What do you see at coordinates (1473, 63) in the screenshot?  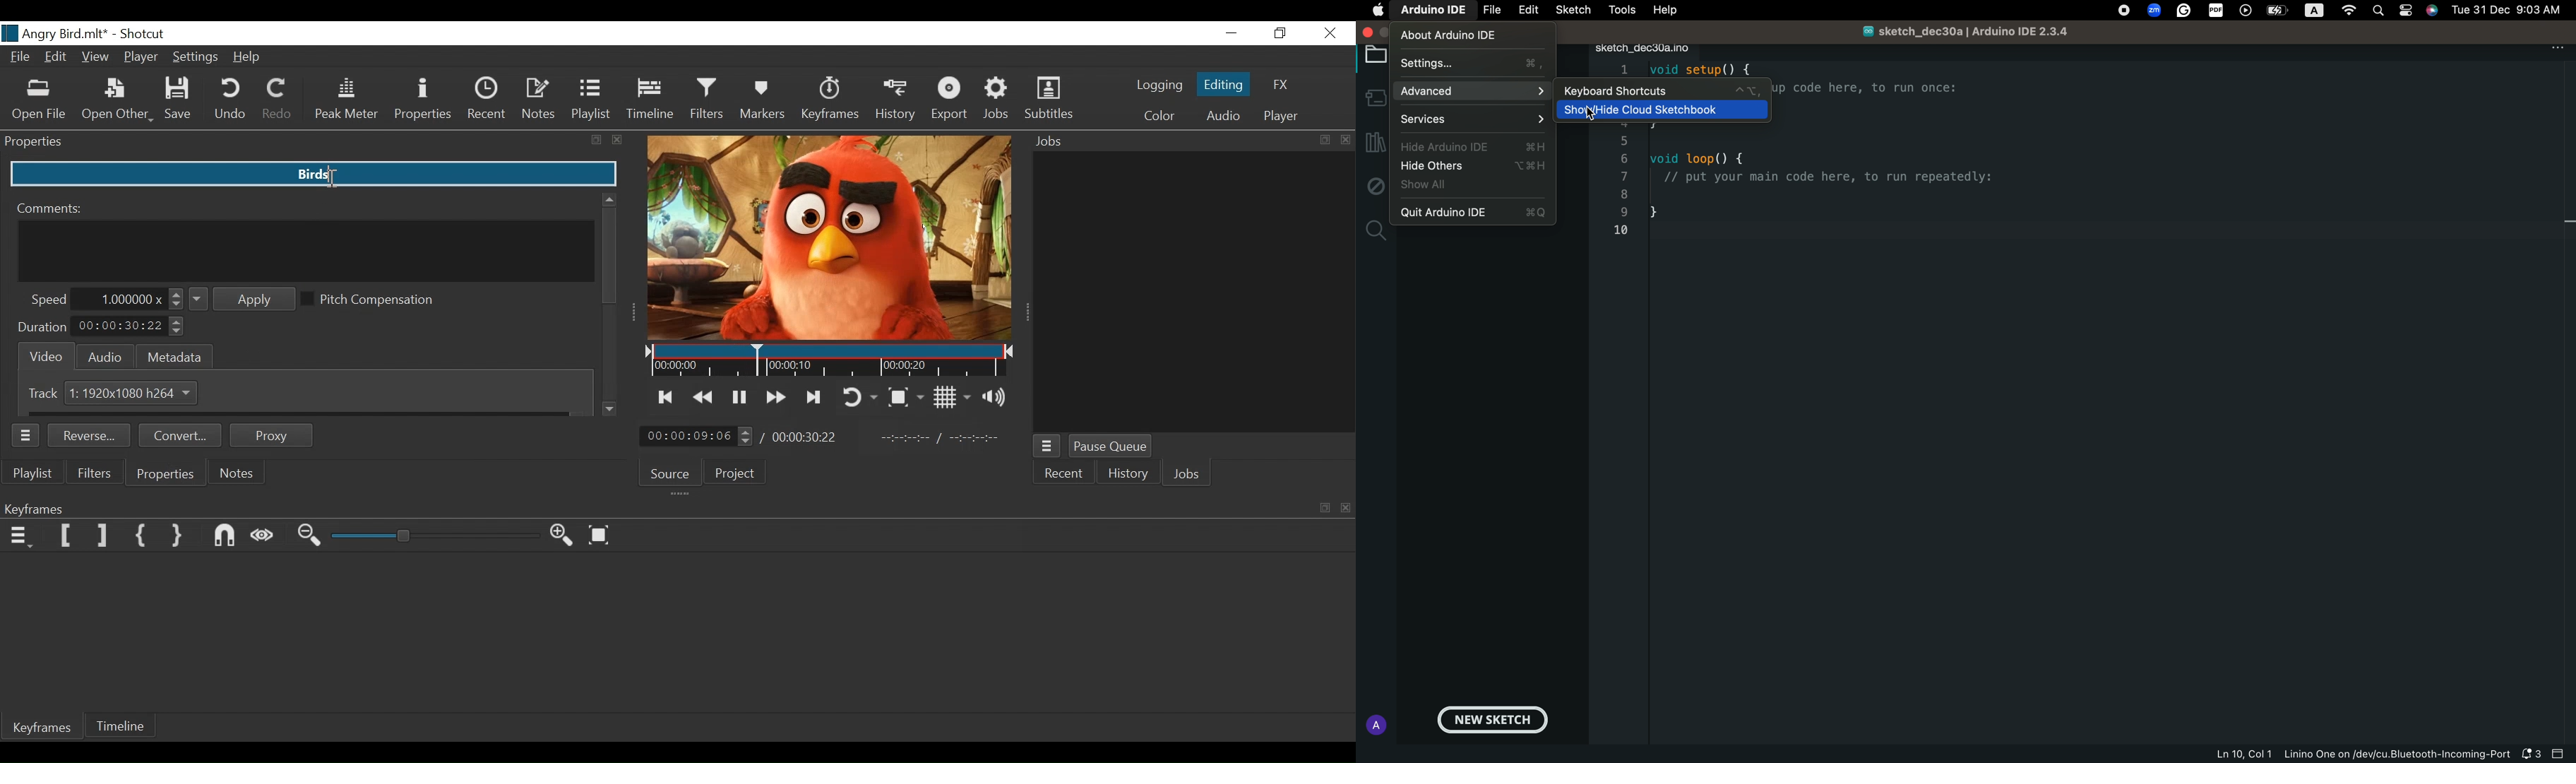 I see `settings` at bounding box center [1473, 63].